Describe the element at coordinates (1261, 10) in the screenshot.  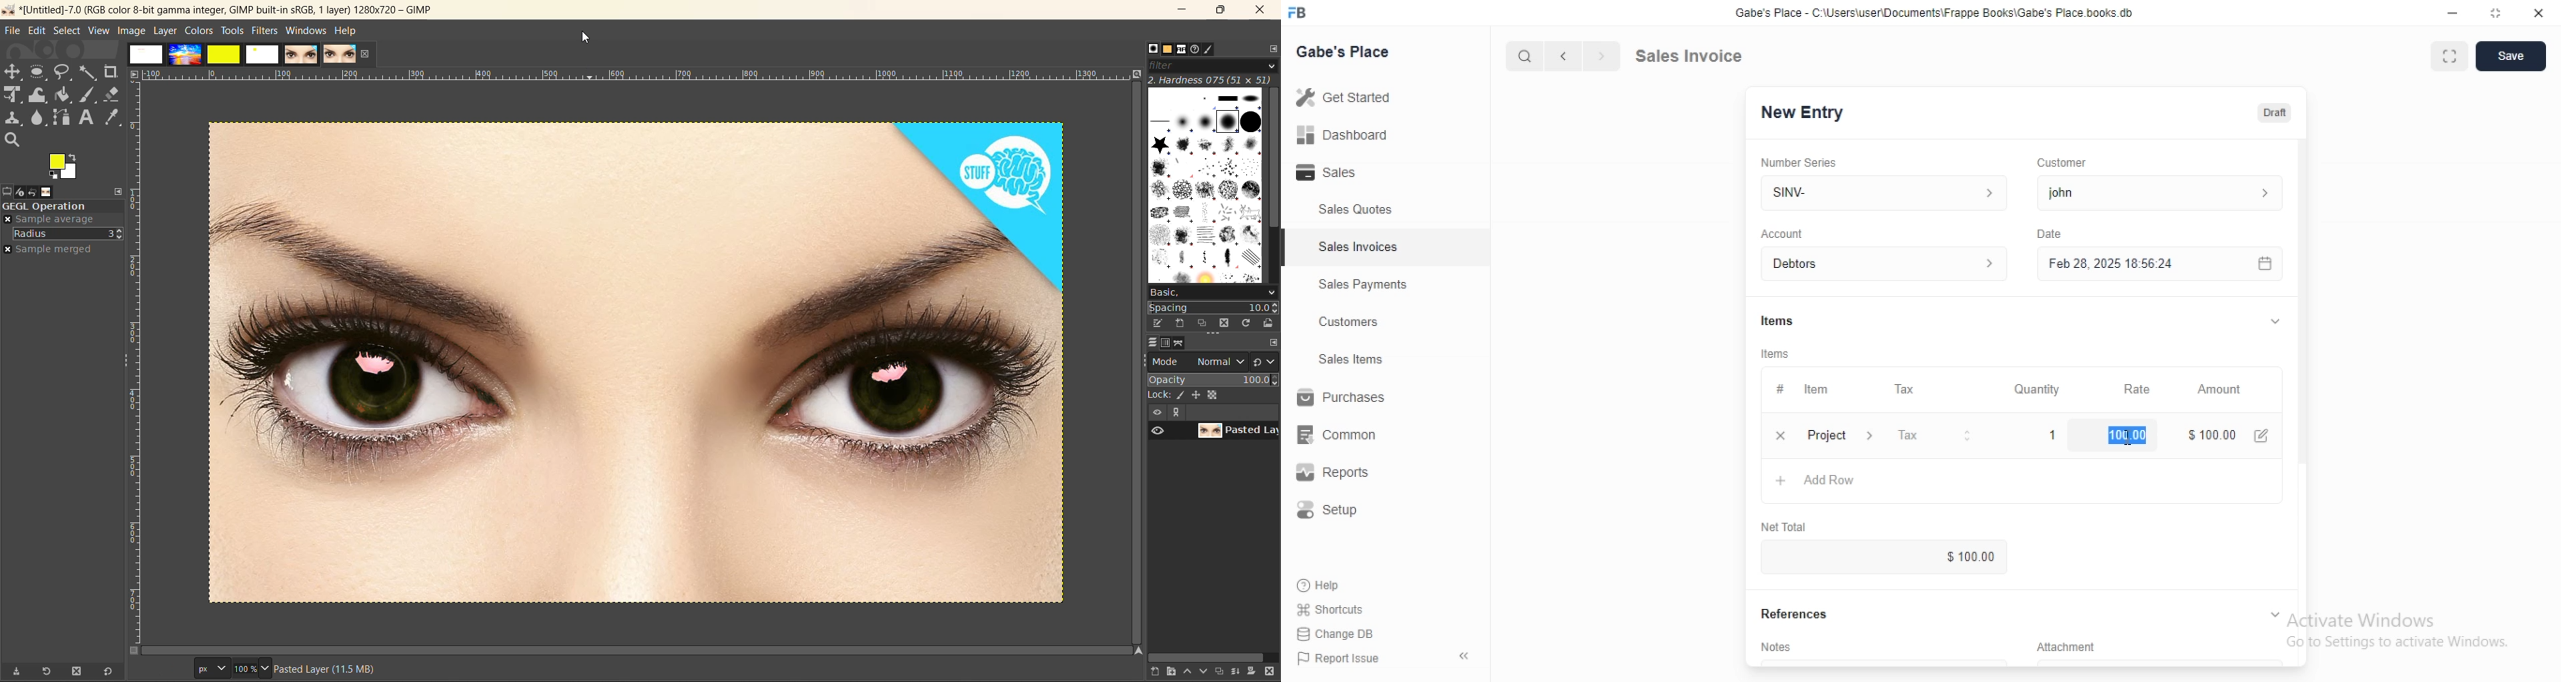
I see `close` at that location.